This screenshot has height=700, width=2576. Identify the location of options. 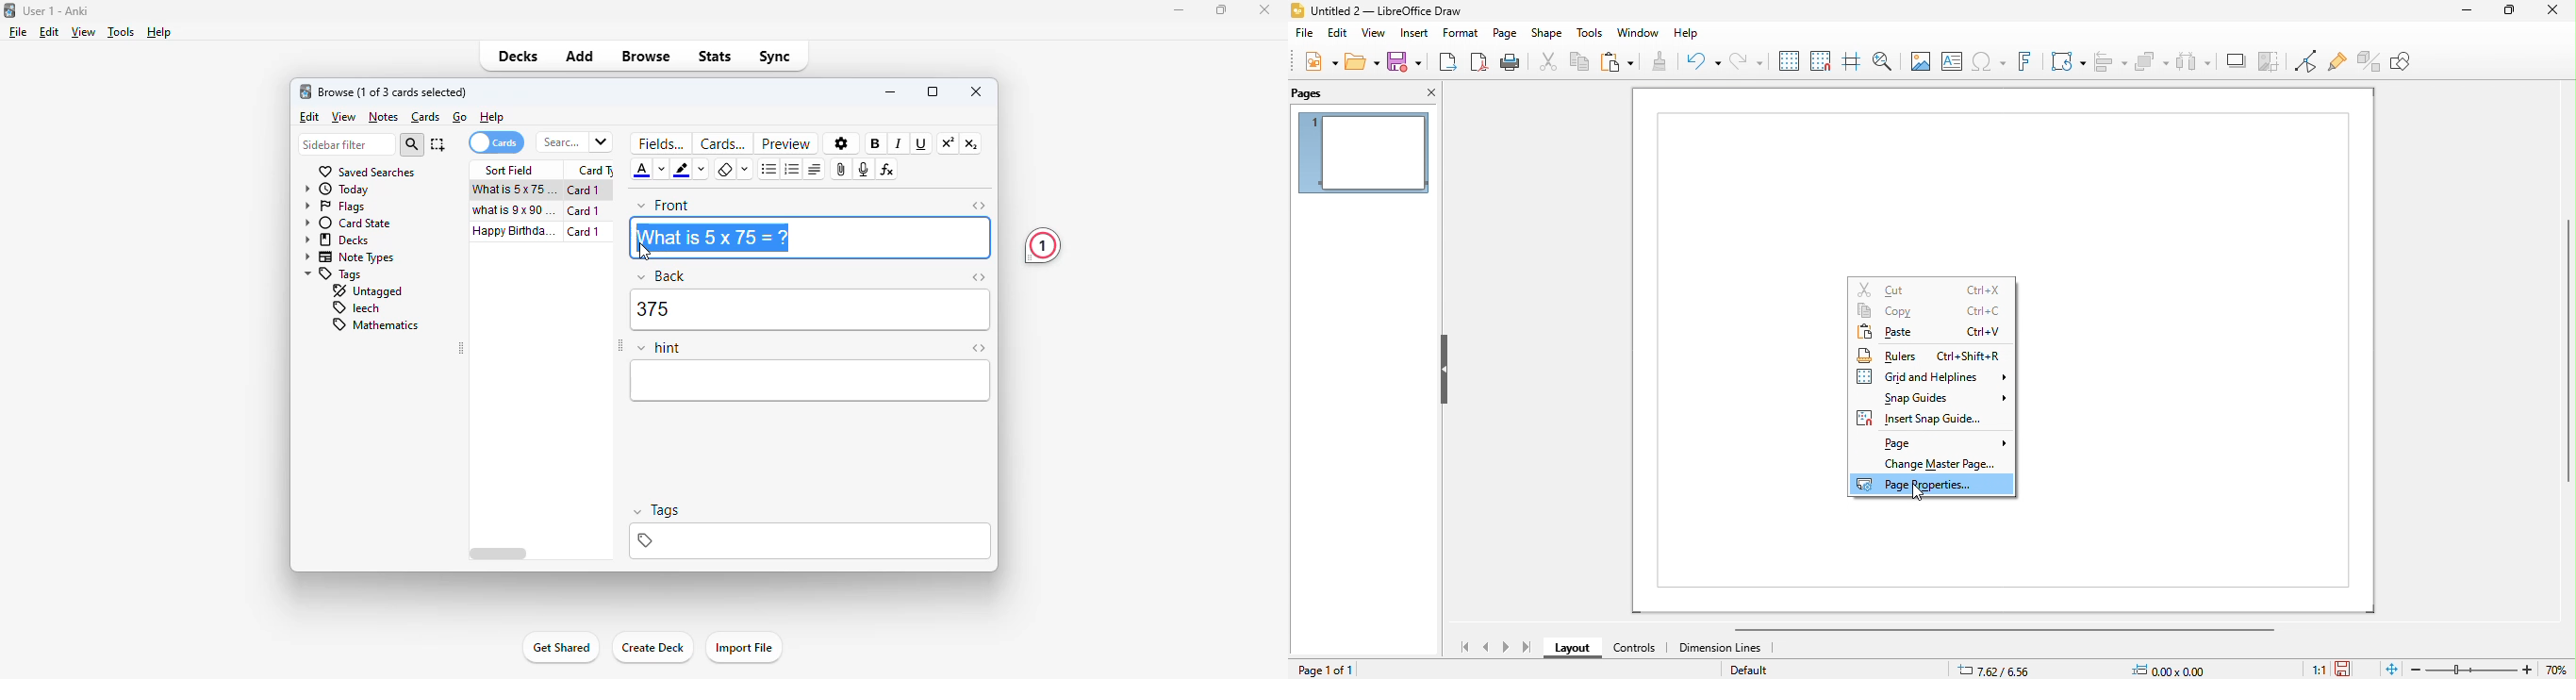
(839, 142).